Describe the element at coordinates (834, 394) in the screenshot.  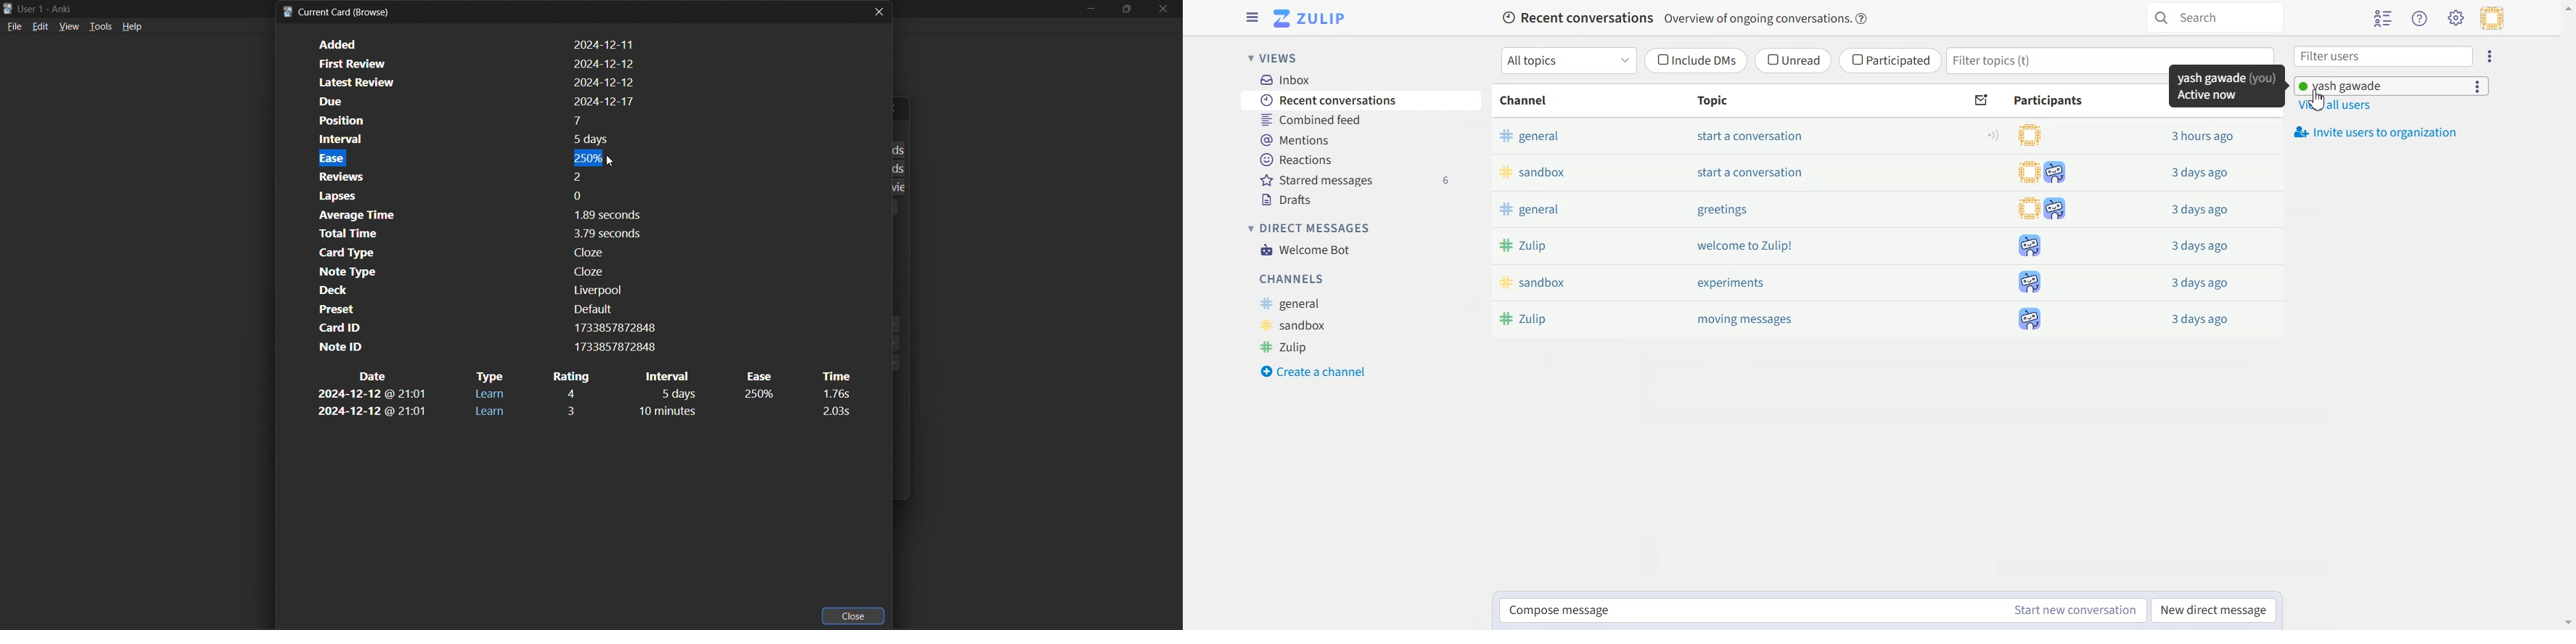
I see `time` at that location.